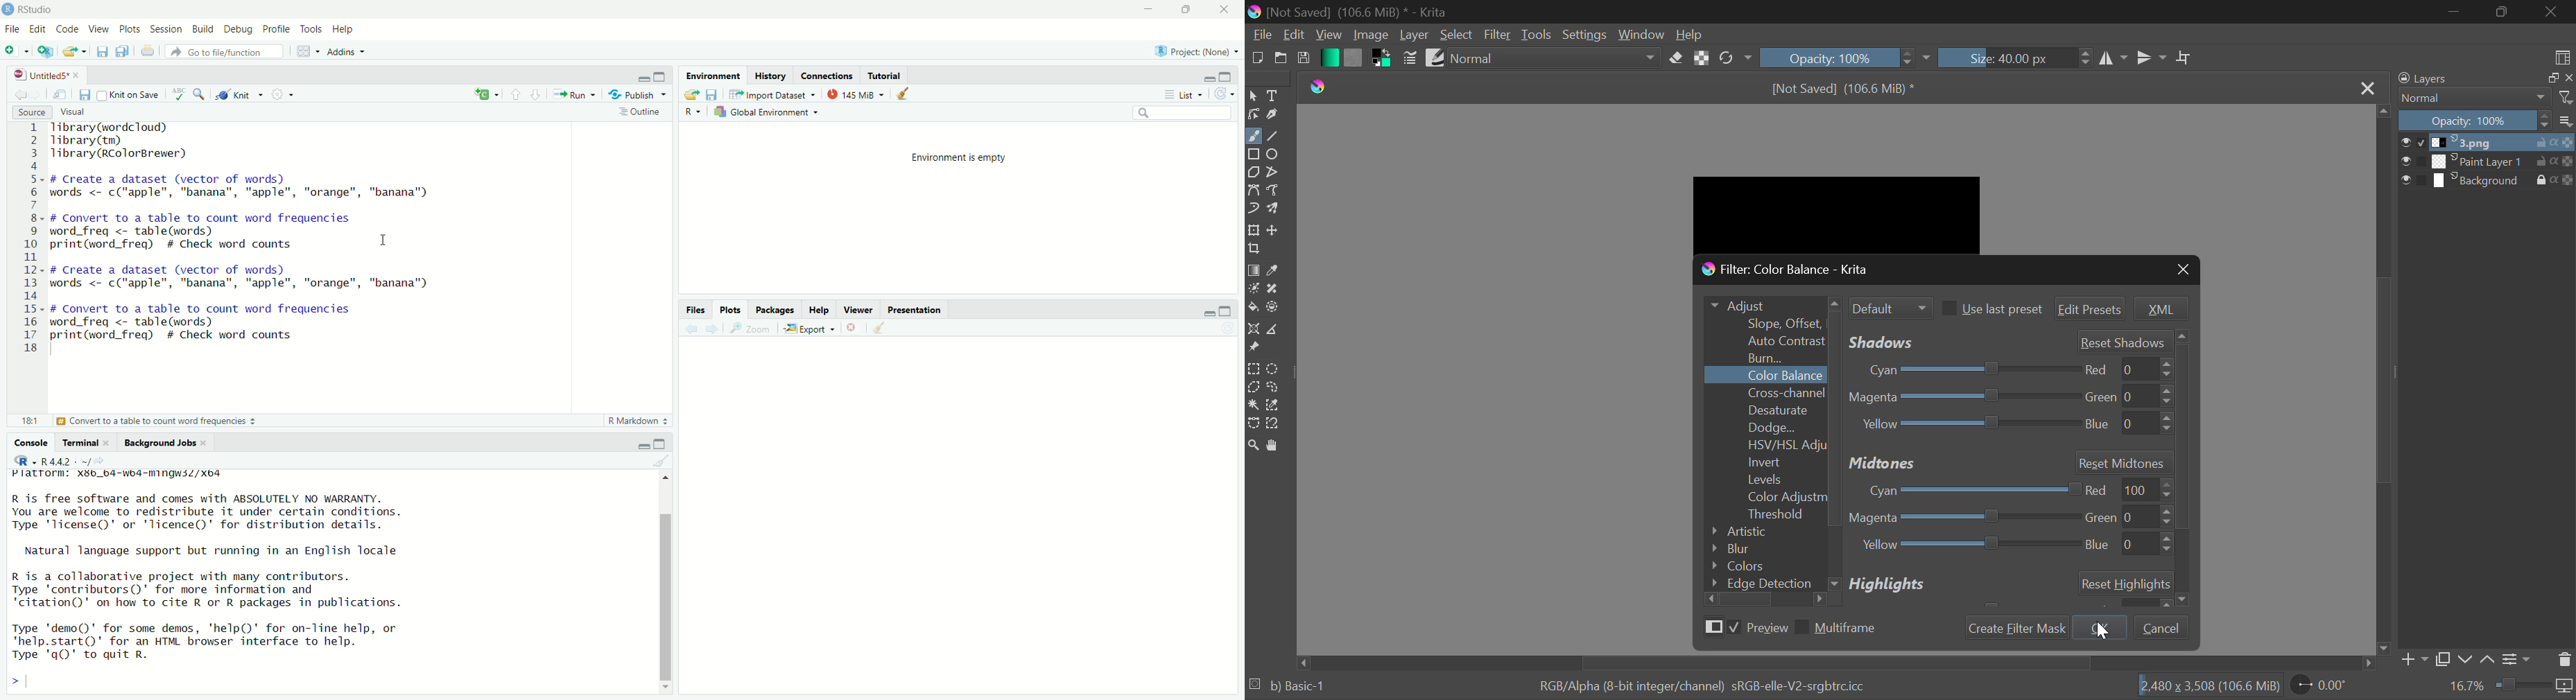 The width and height of the screenshot is (2576, 700). I want to click on Environment is empty, so click(958, 159).